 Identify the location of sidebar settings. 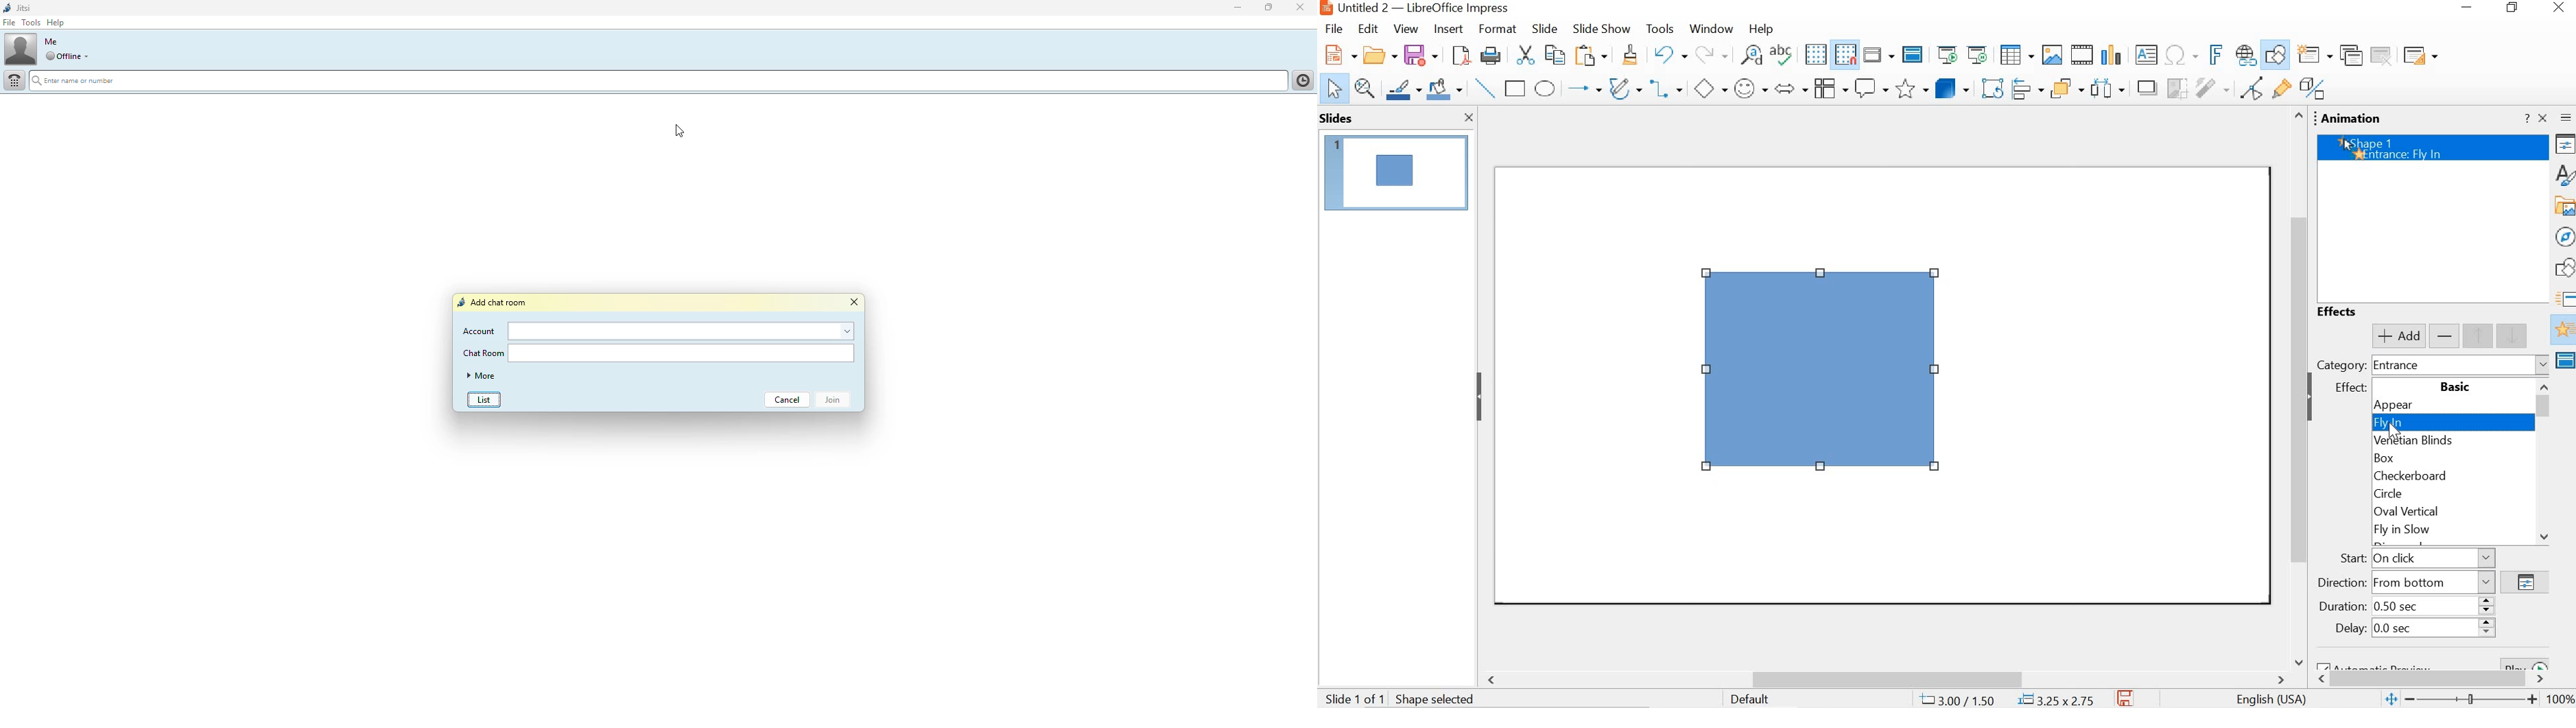
(2566, 117).